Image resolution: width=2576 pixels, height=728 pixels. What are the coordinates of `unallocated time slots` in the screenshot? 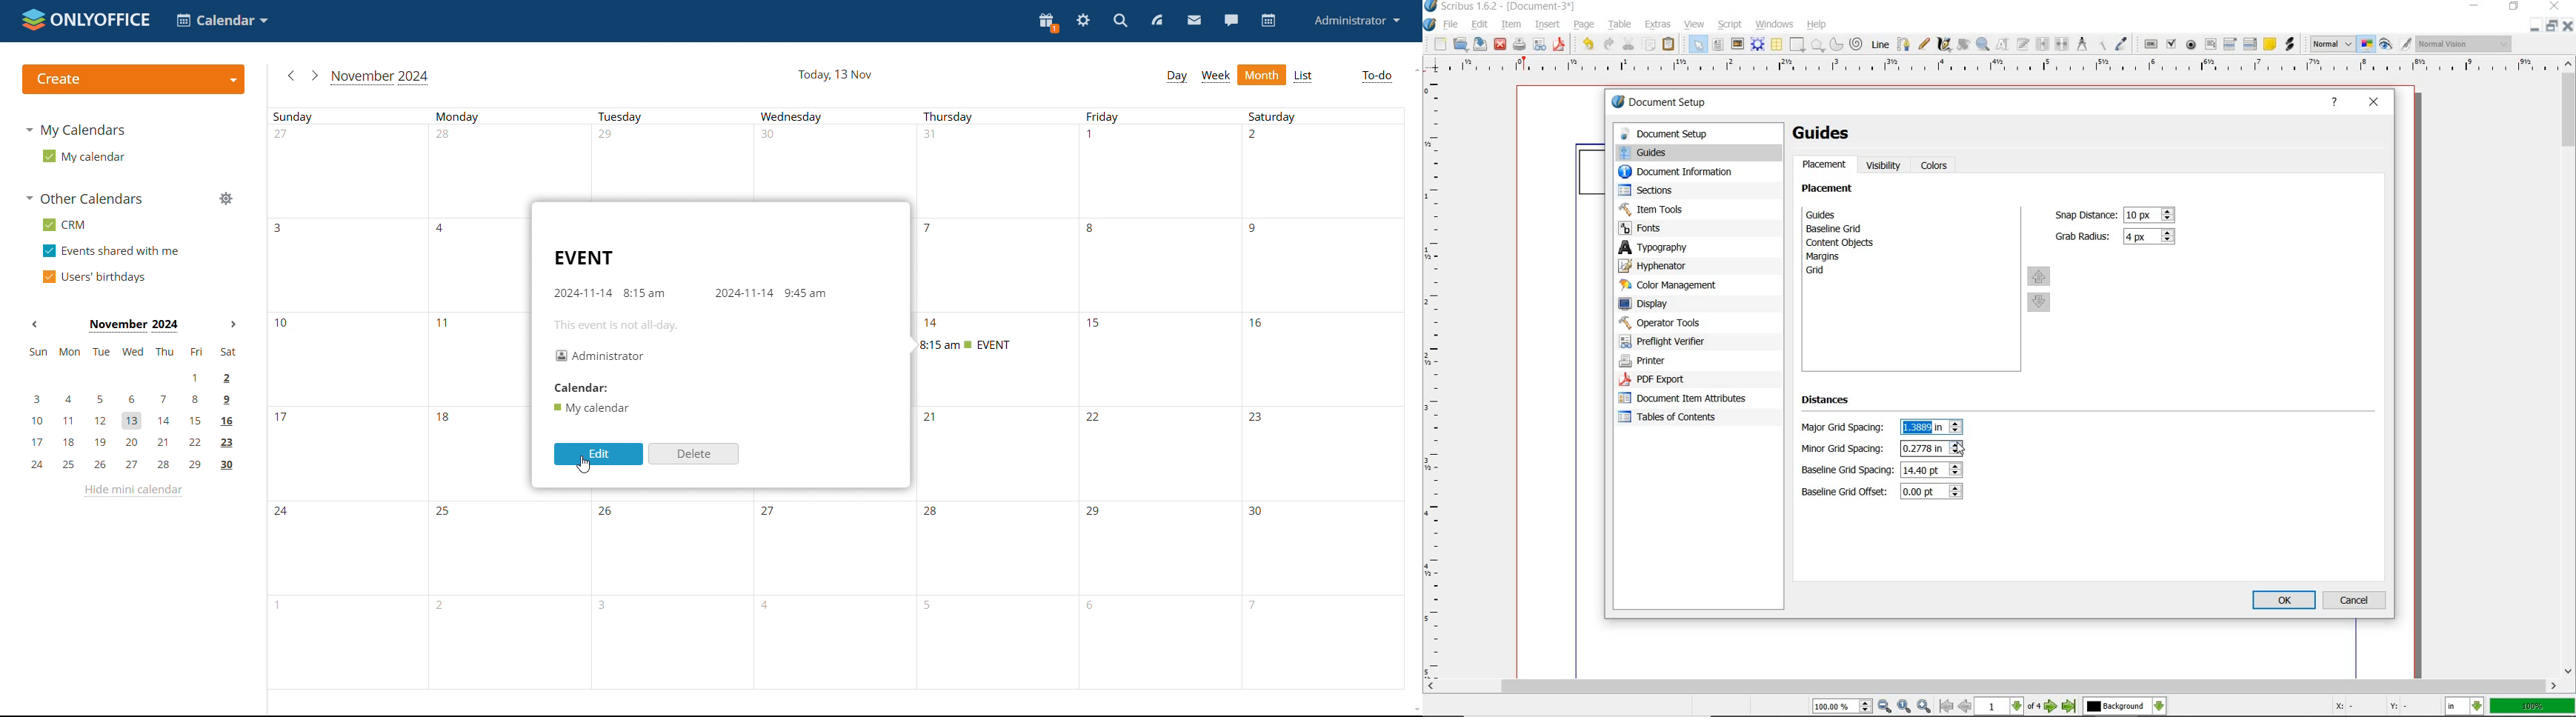 It's located at (1161, 256).